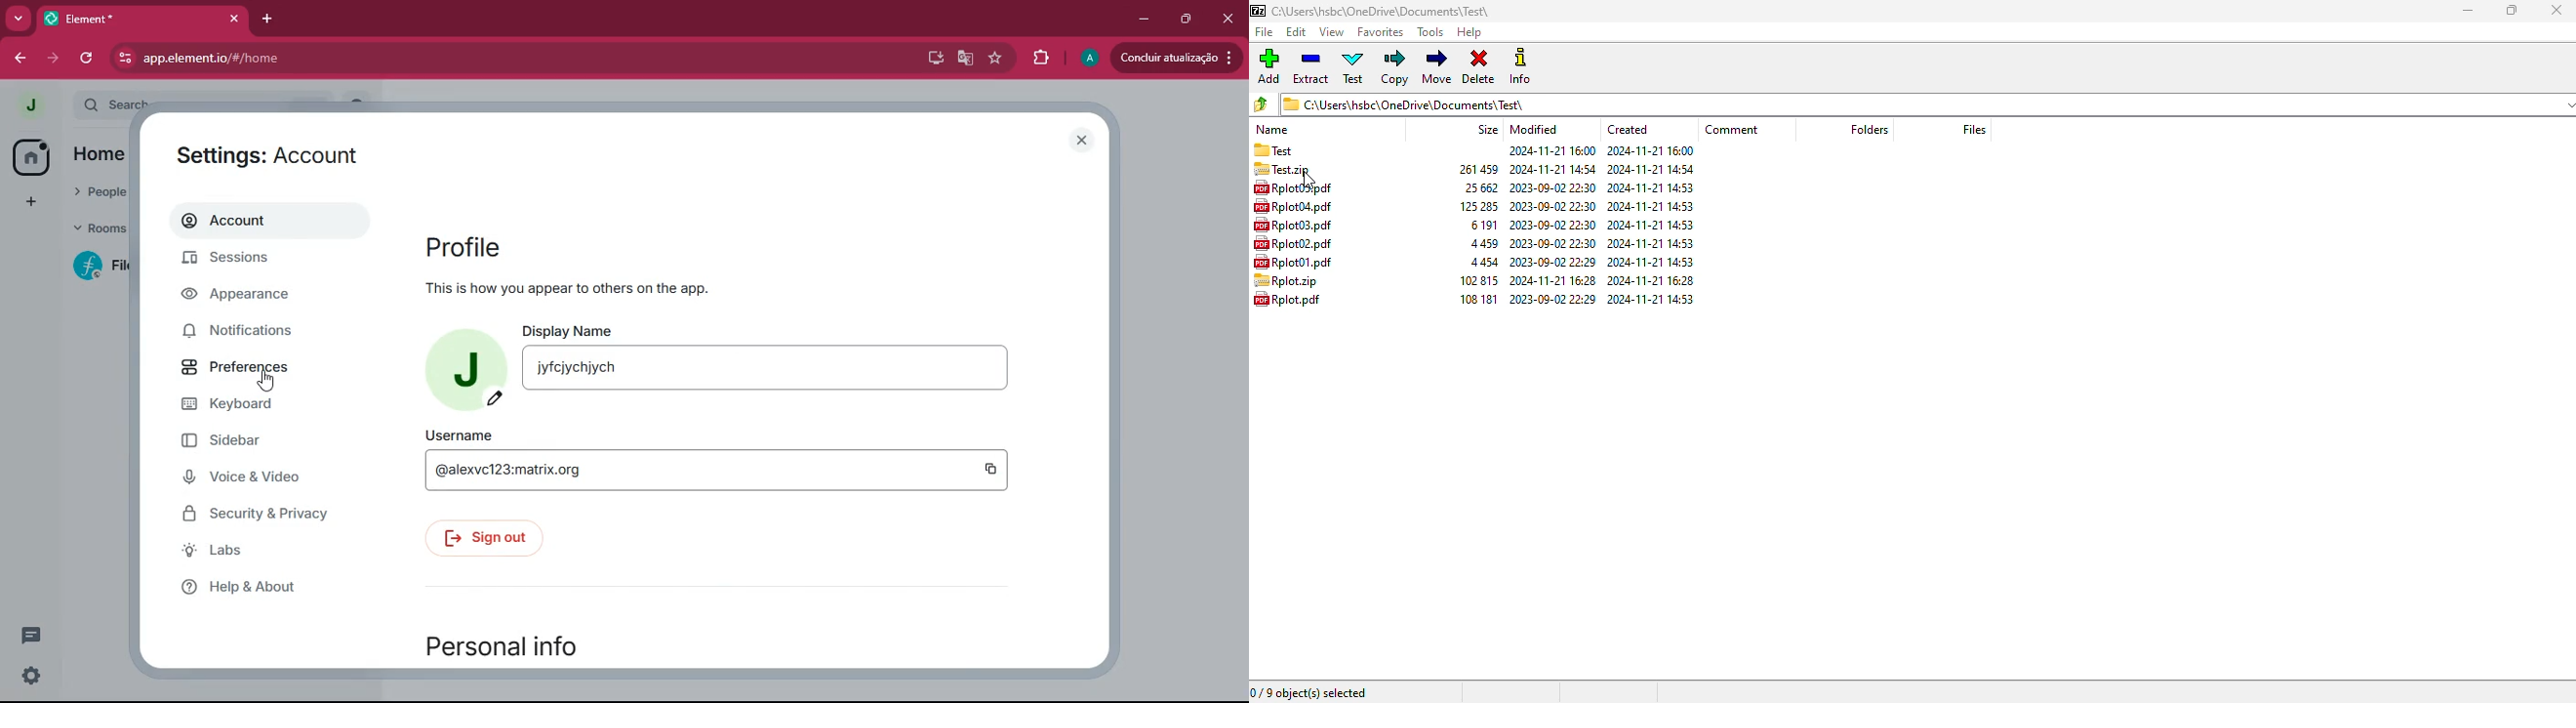 This screenshot has width=2576, height=728. What do you see at coordinates (34, 633) in the screenshot?
I see `comments` at bounding box center [34, 633].